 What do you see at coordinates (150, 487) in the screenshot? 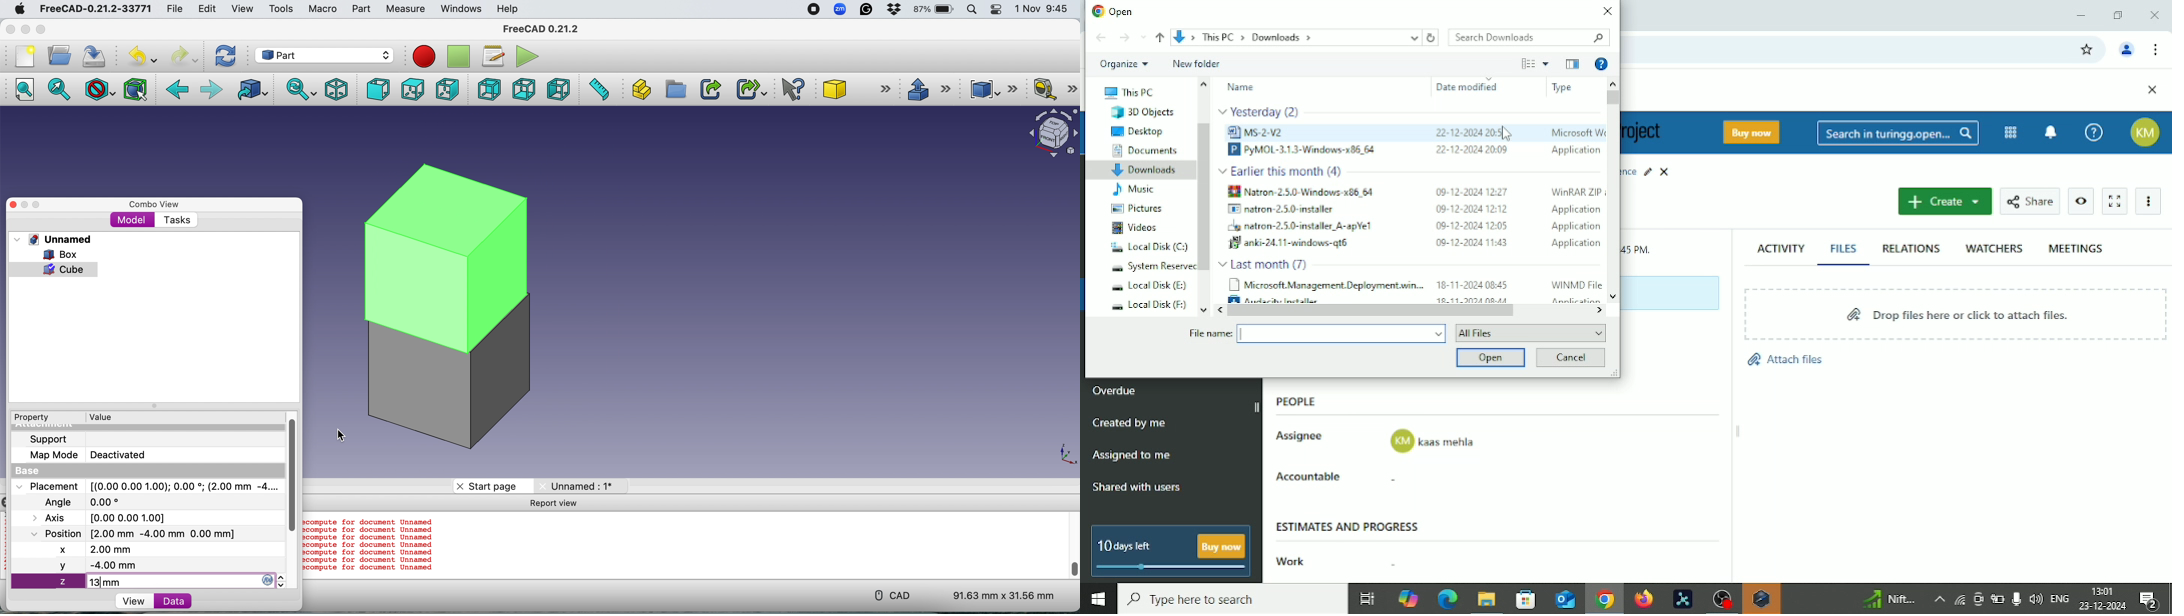
I see `Placement` at bounding box center [150, 487].